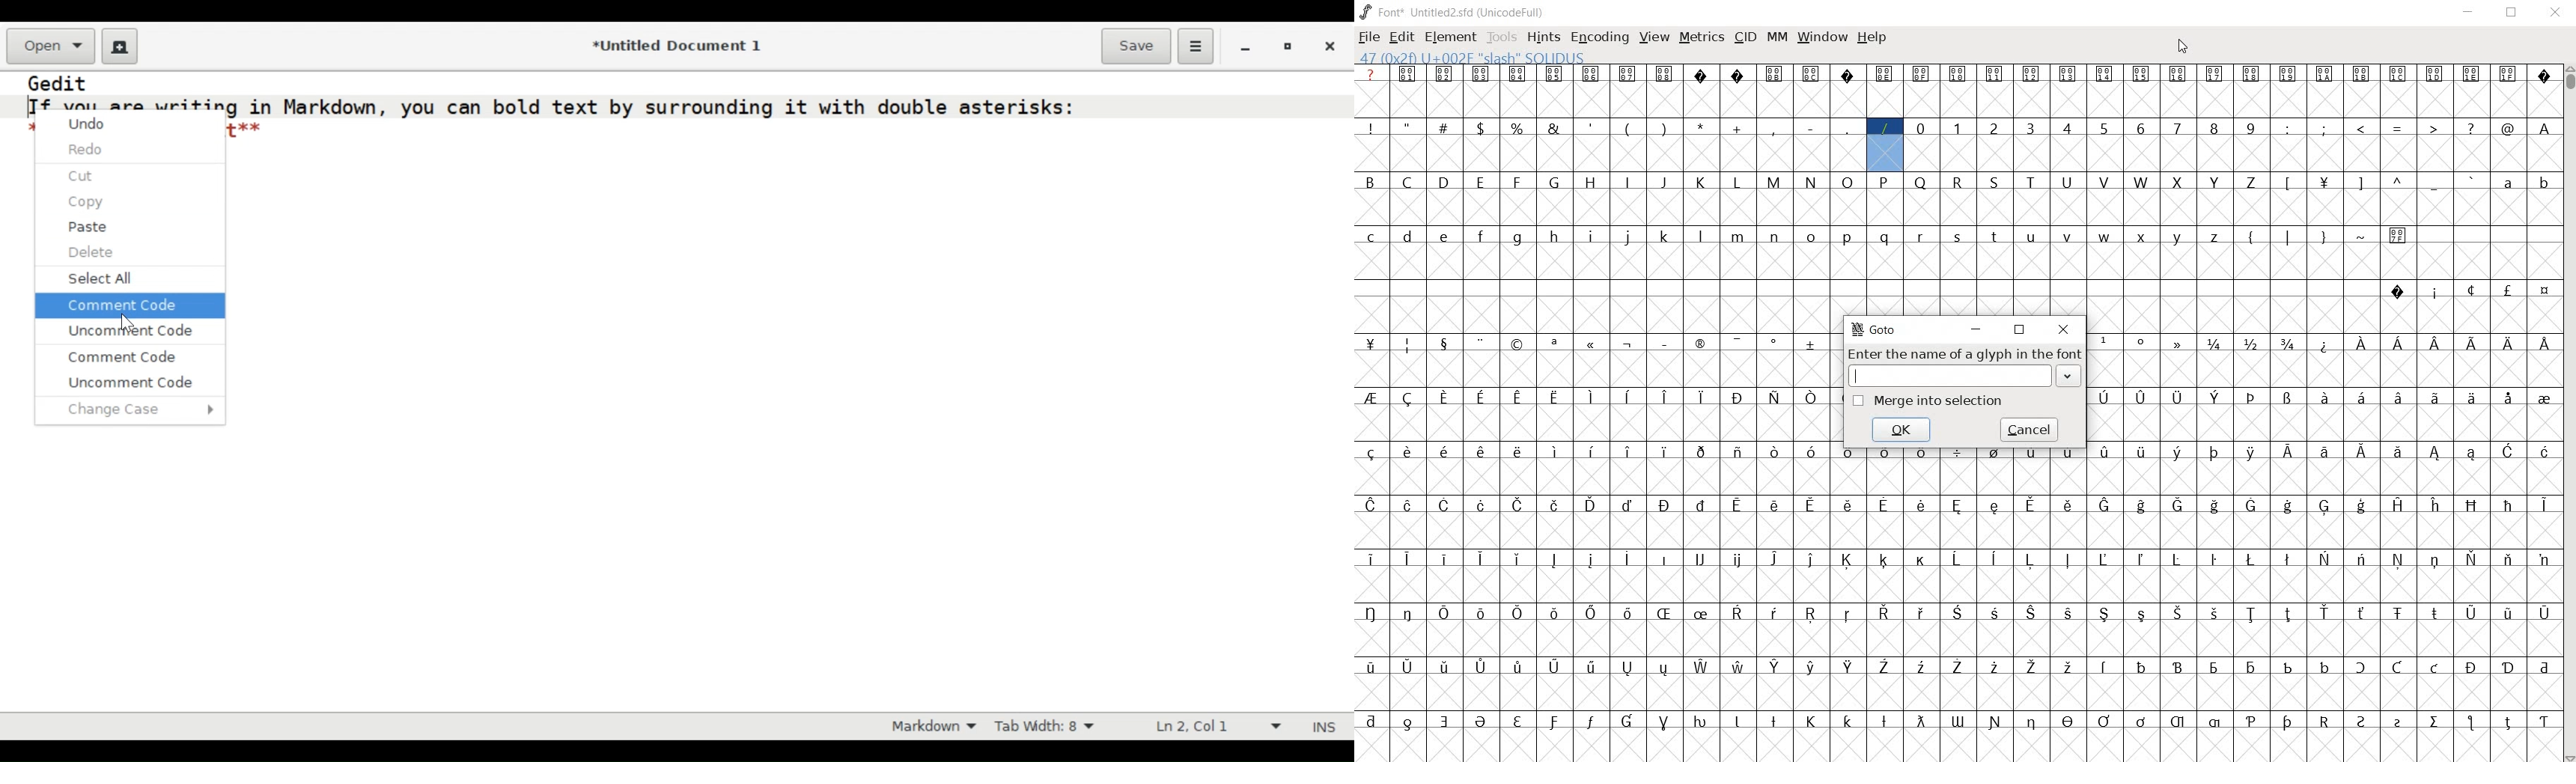  I want to click on glyph, so click(1773, 453).